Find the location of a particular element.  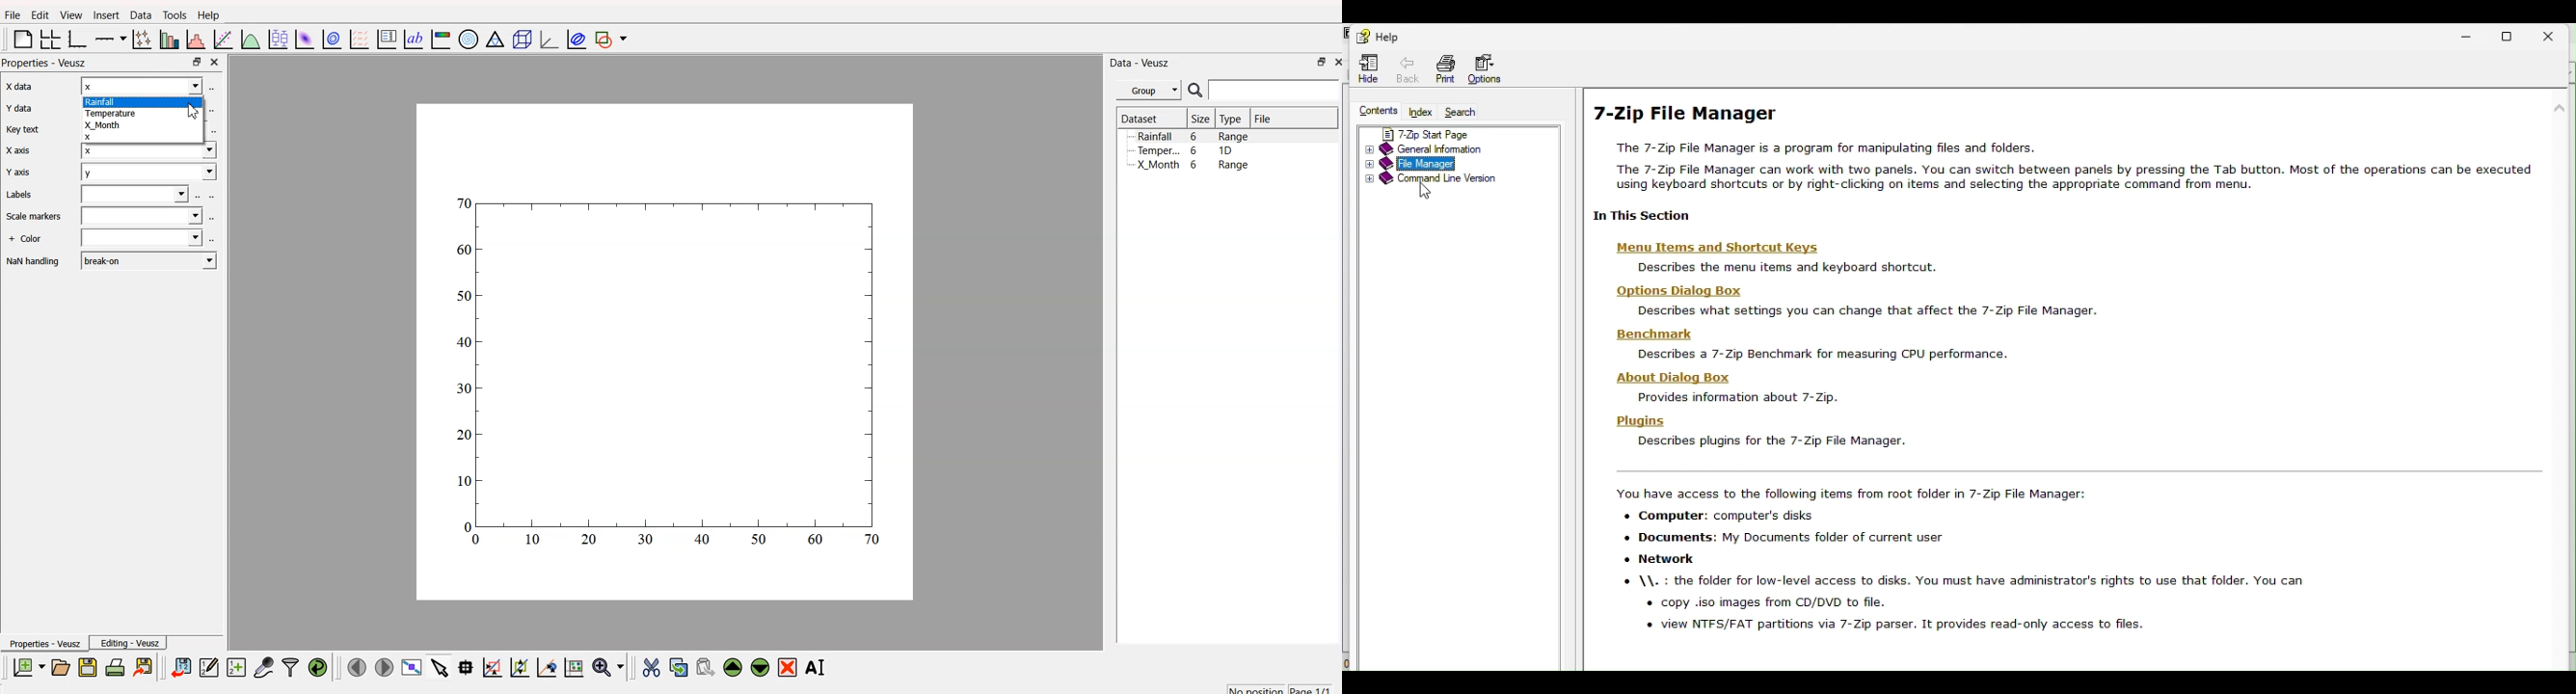

field is located at coordinates (144, 216).